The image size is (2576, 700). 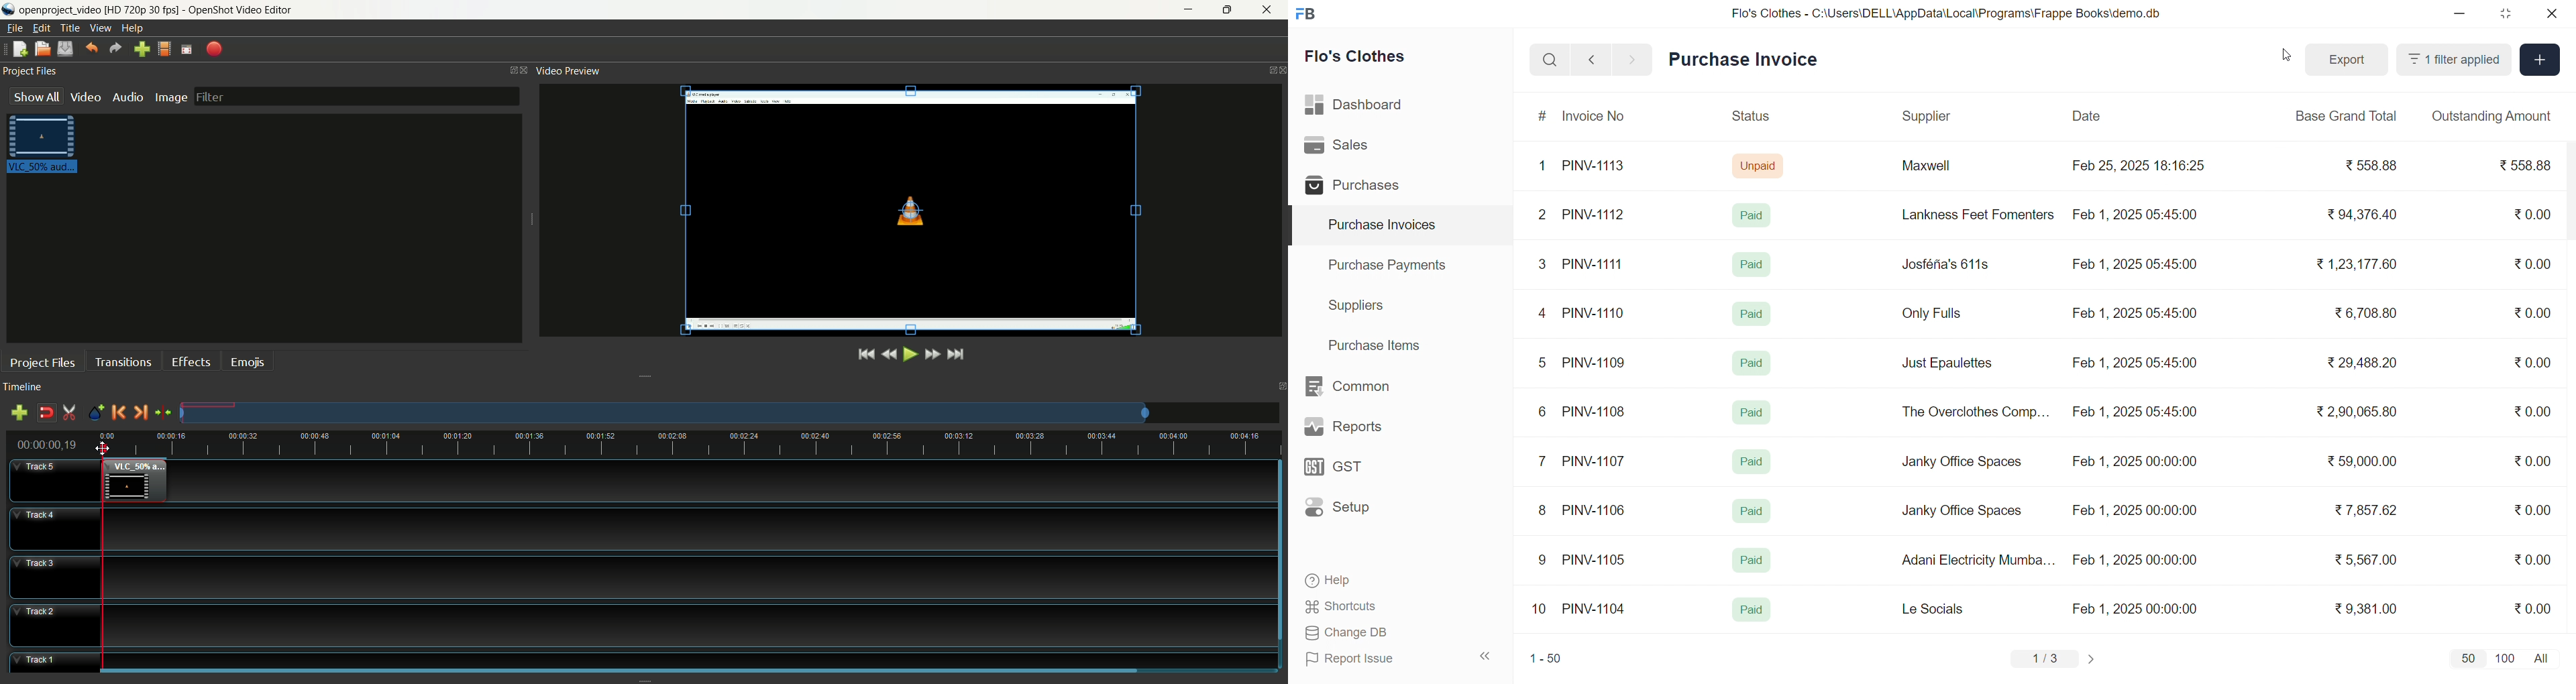 I want to click on 100, so click(x=2503, y=657).